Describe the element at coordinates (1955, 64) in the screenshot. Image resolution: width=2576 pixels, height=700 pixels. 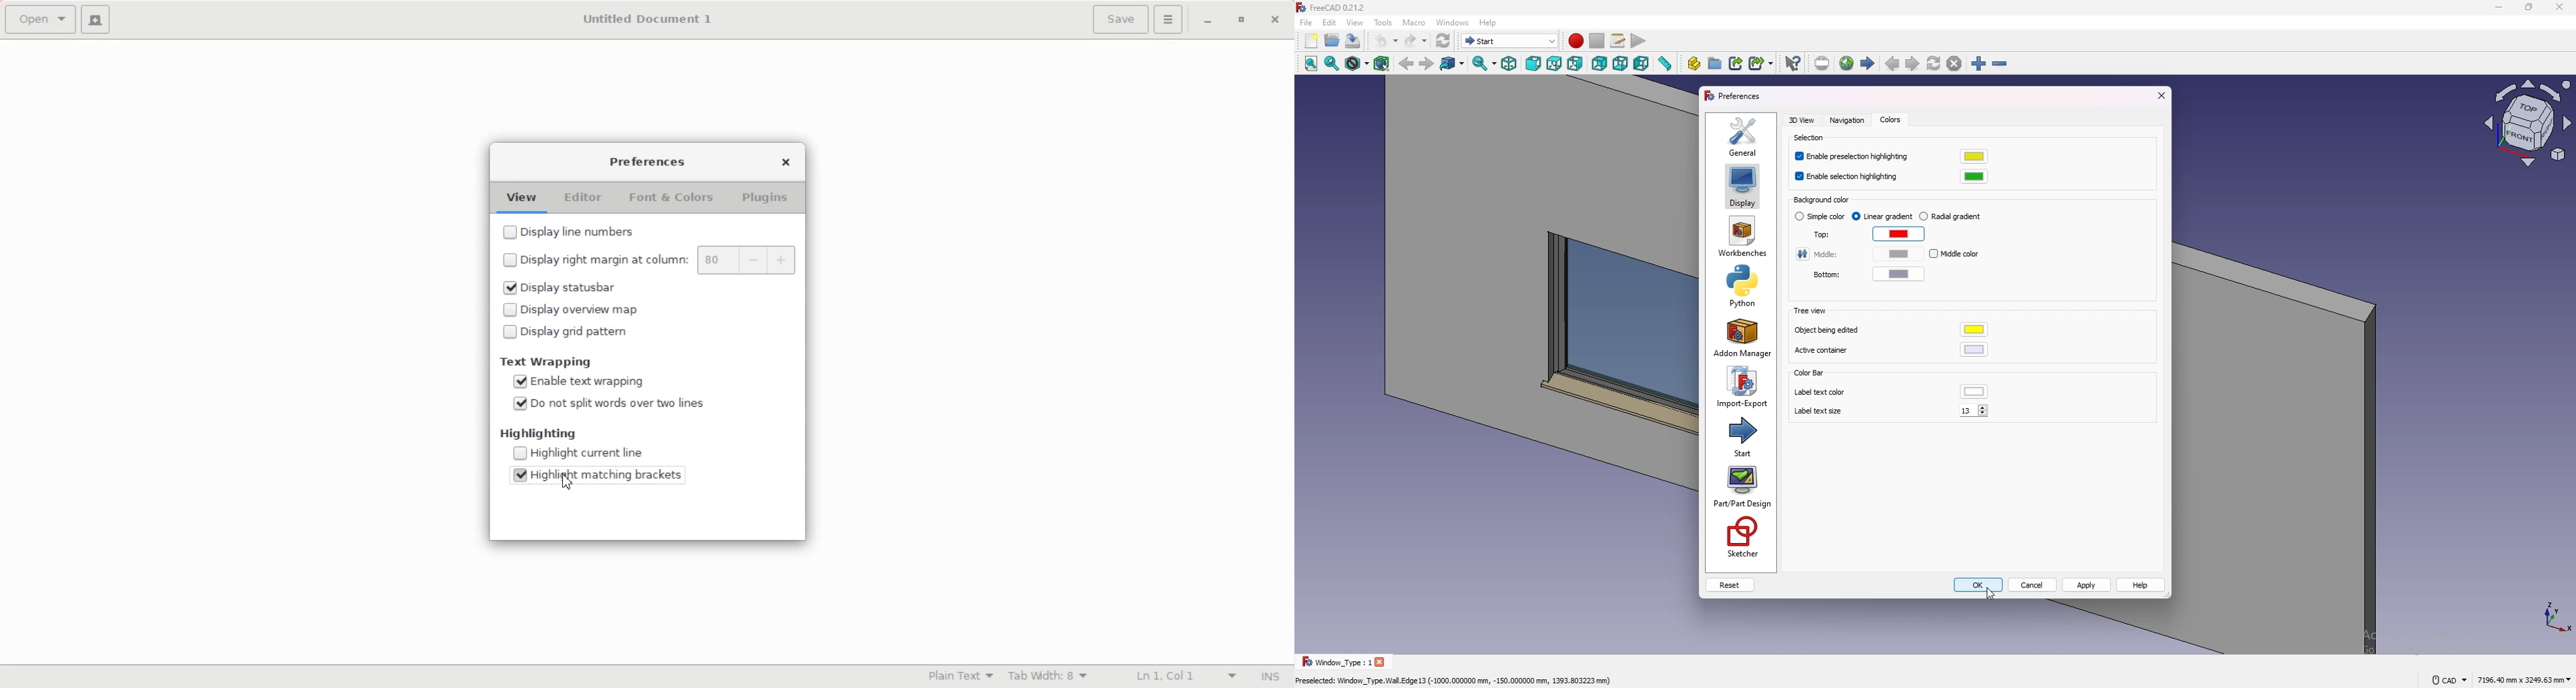
I see `stop loading` at that location.